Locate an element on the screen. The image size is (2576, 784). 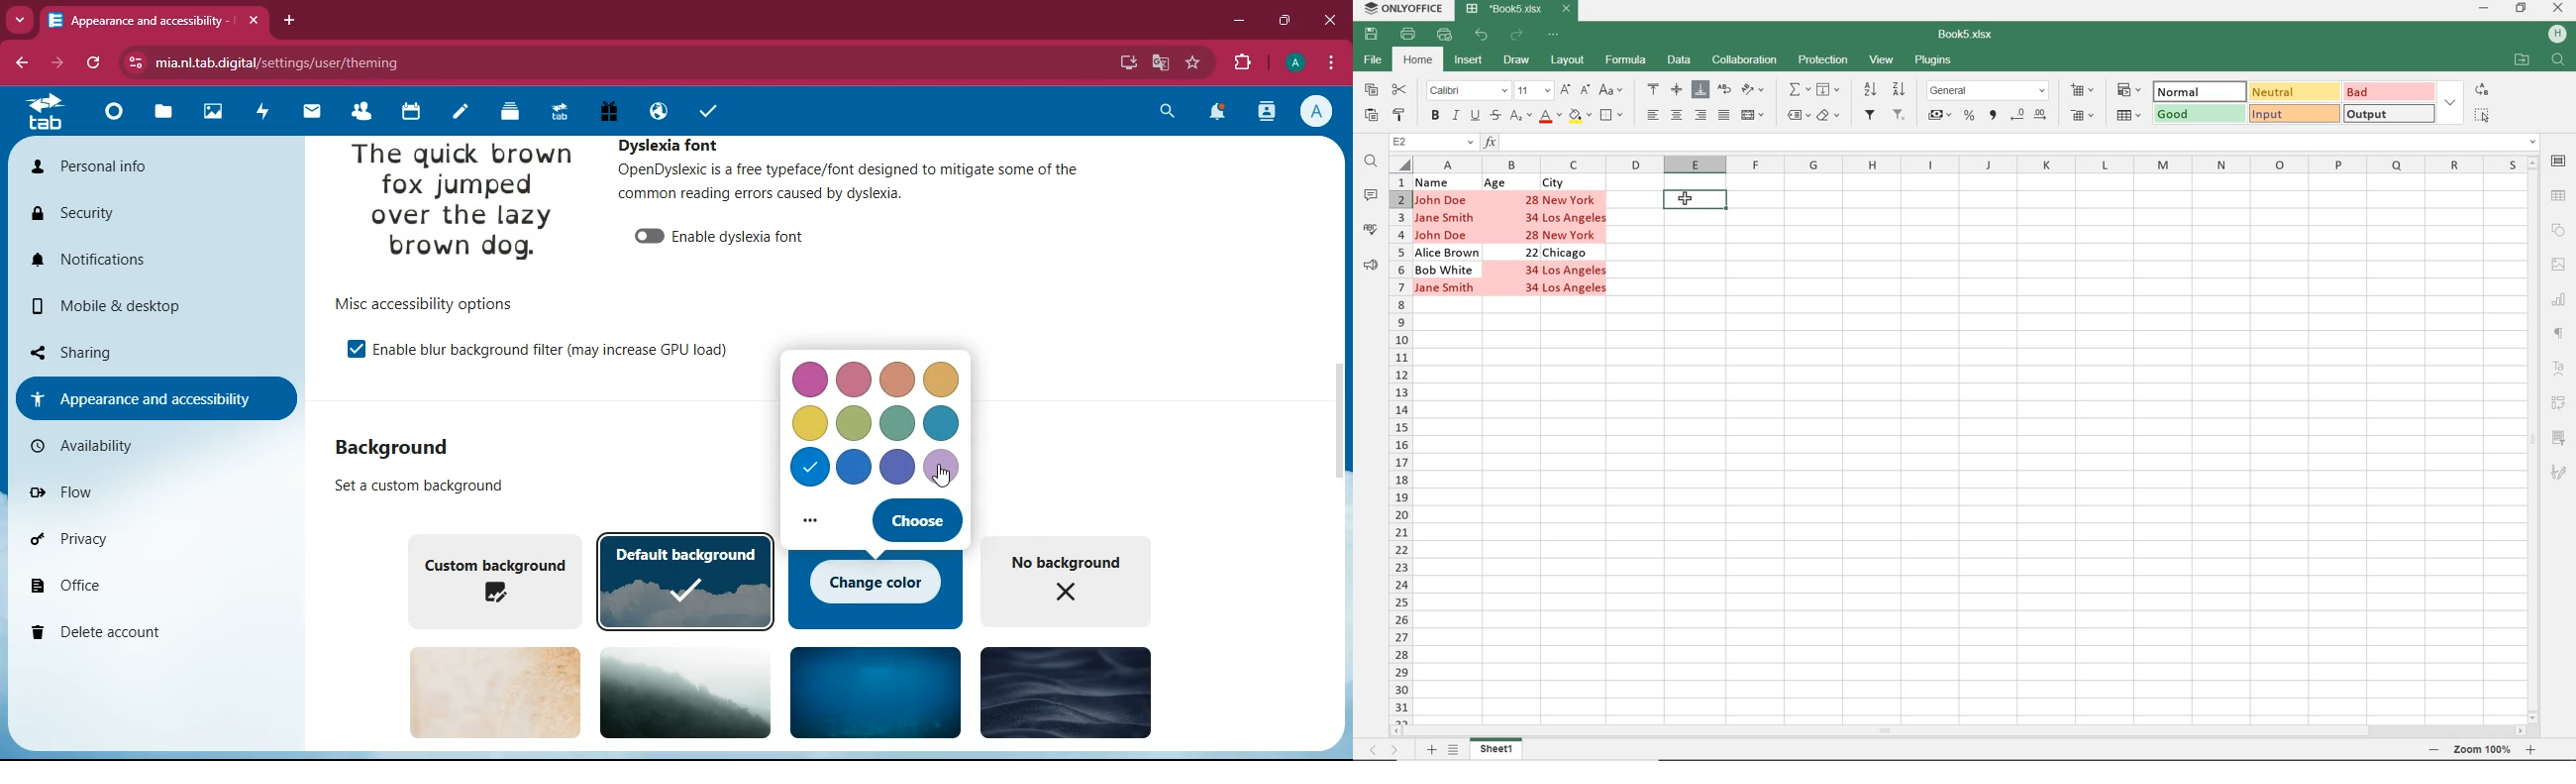
activity is located at coordinates (258, 113).